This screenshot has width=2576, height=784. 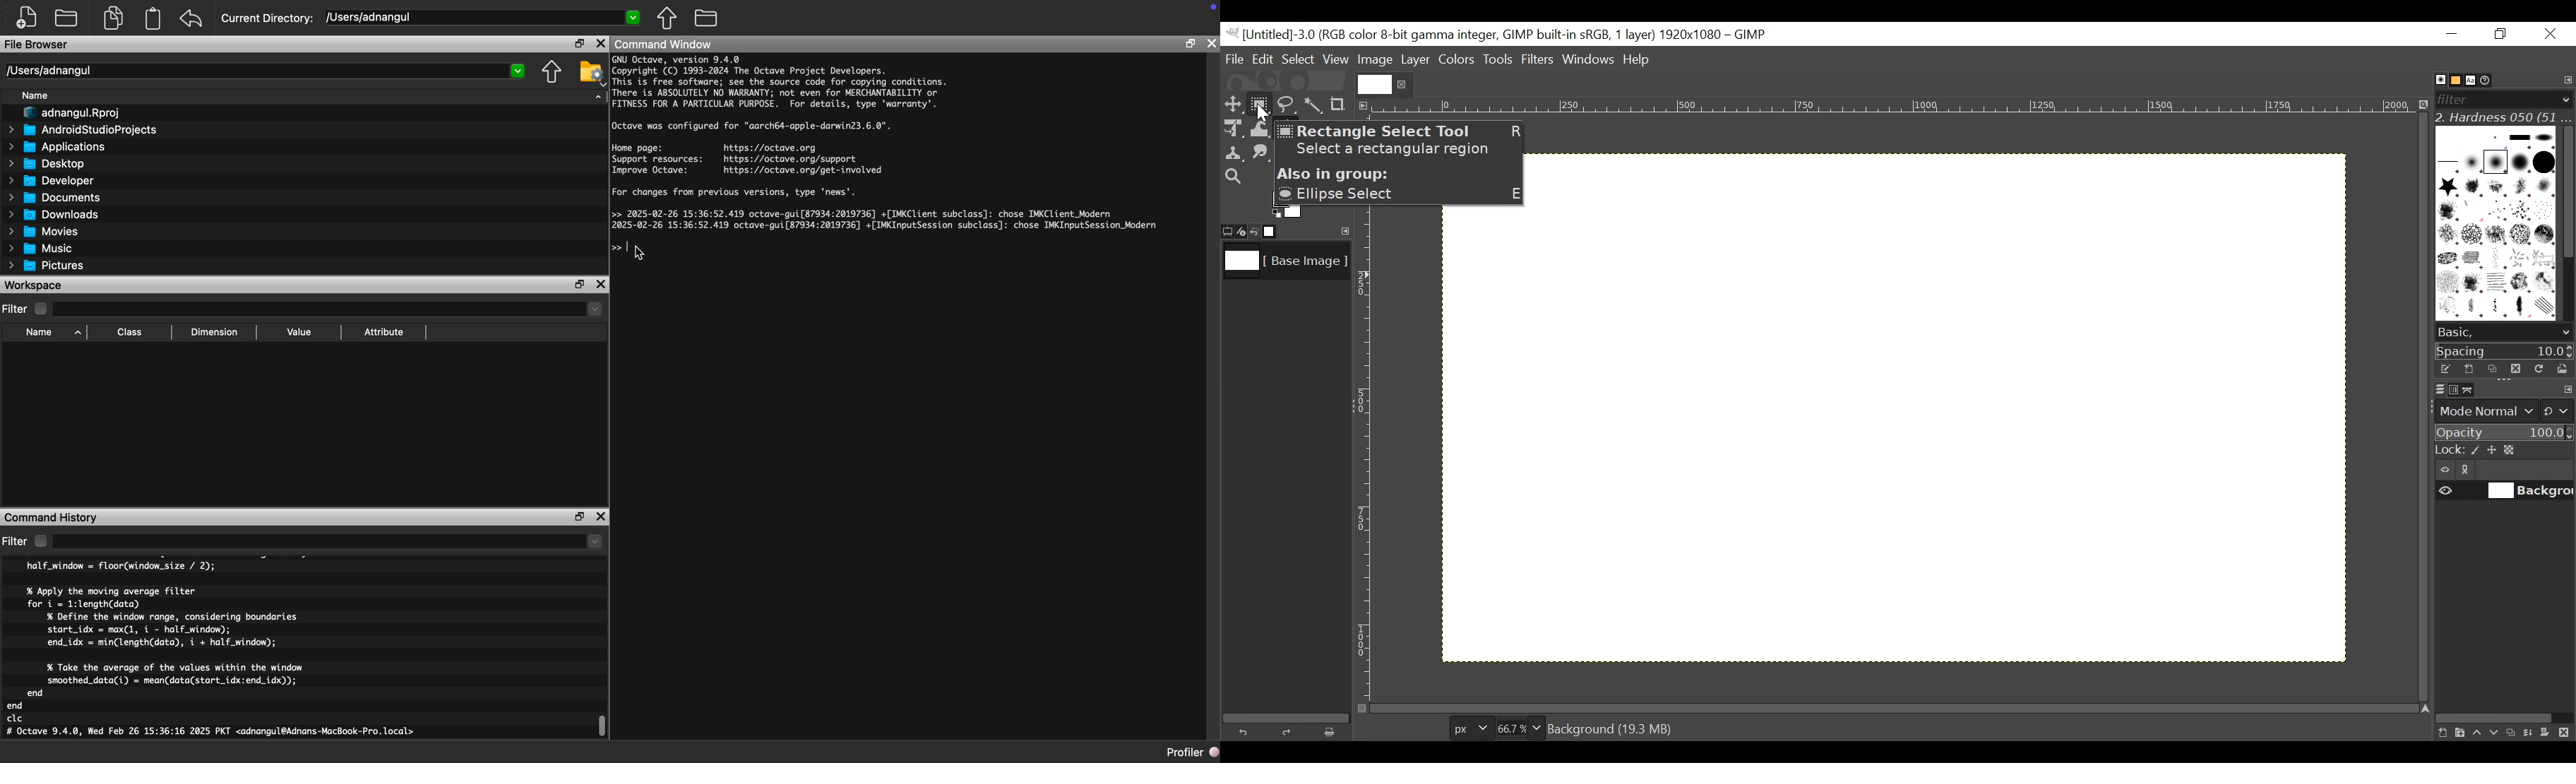 What do you see at coordinates (2491, 79) in the screenshot?
I see `Document History` at bounding box center [2491, 79].